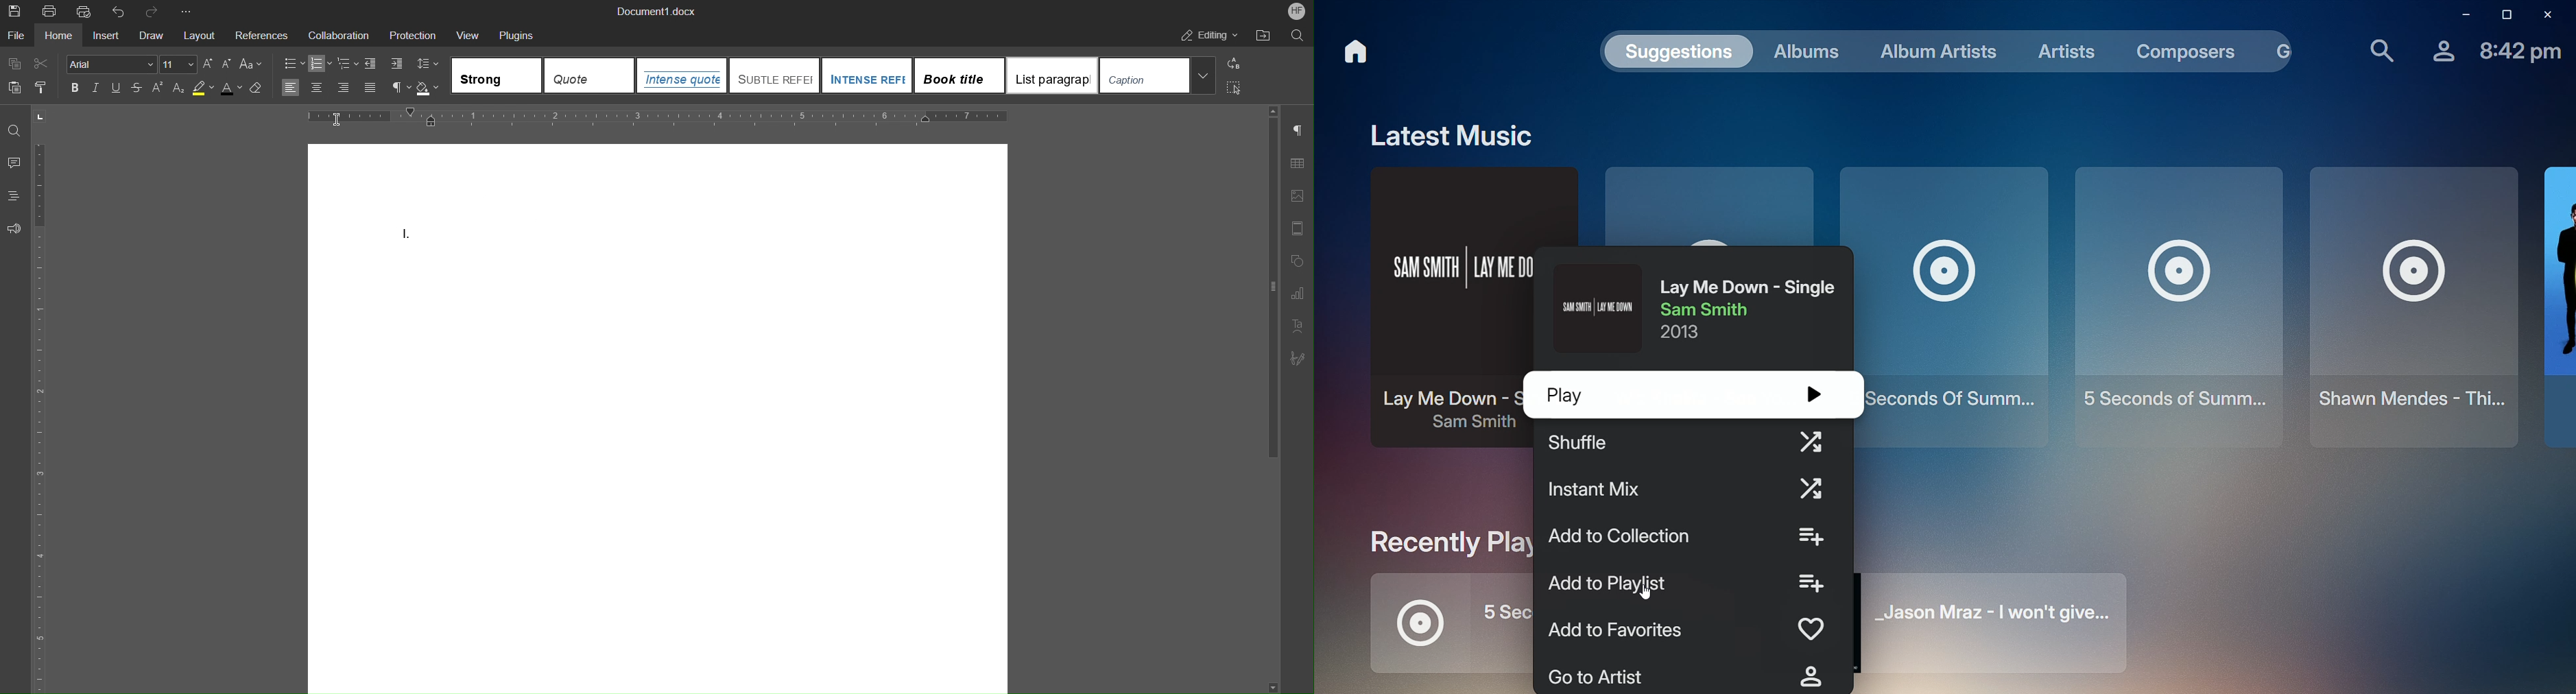  What do you see at coordinates (179, 64) in the screenshot?
I see `Font size` at bounding box center [179, 64].